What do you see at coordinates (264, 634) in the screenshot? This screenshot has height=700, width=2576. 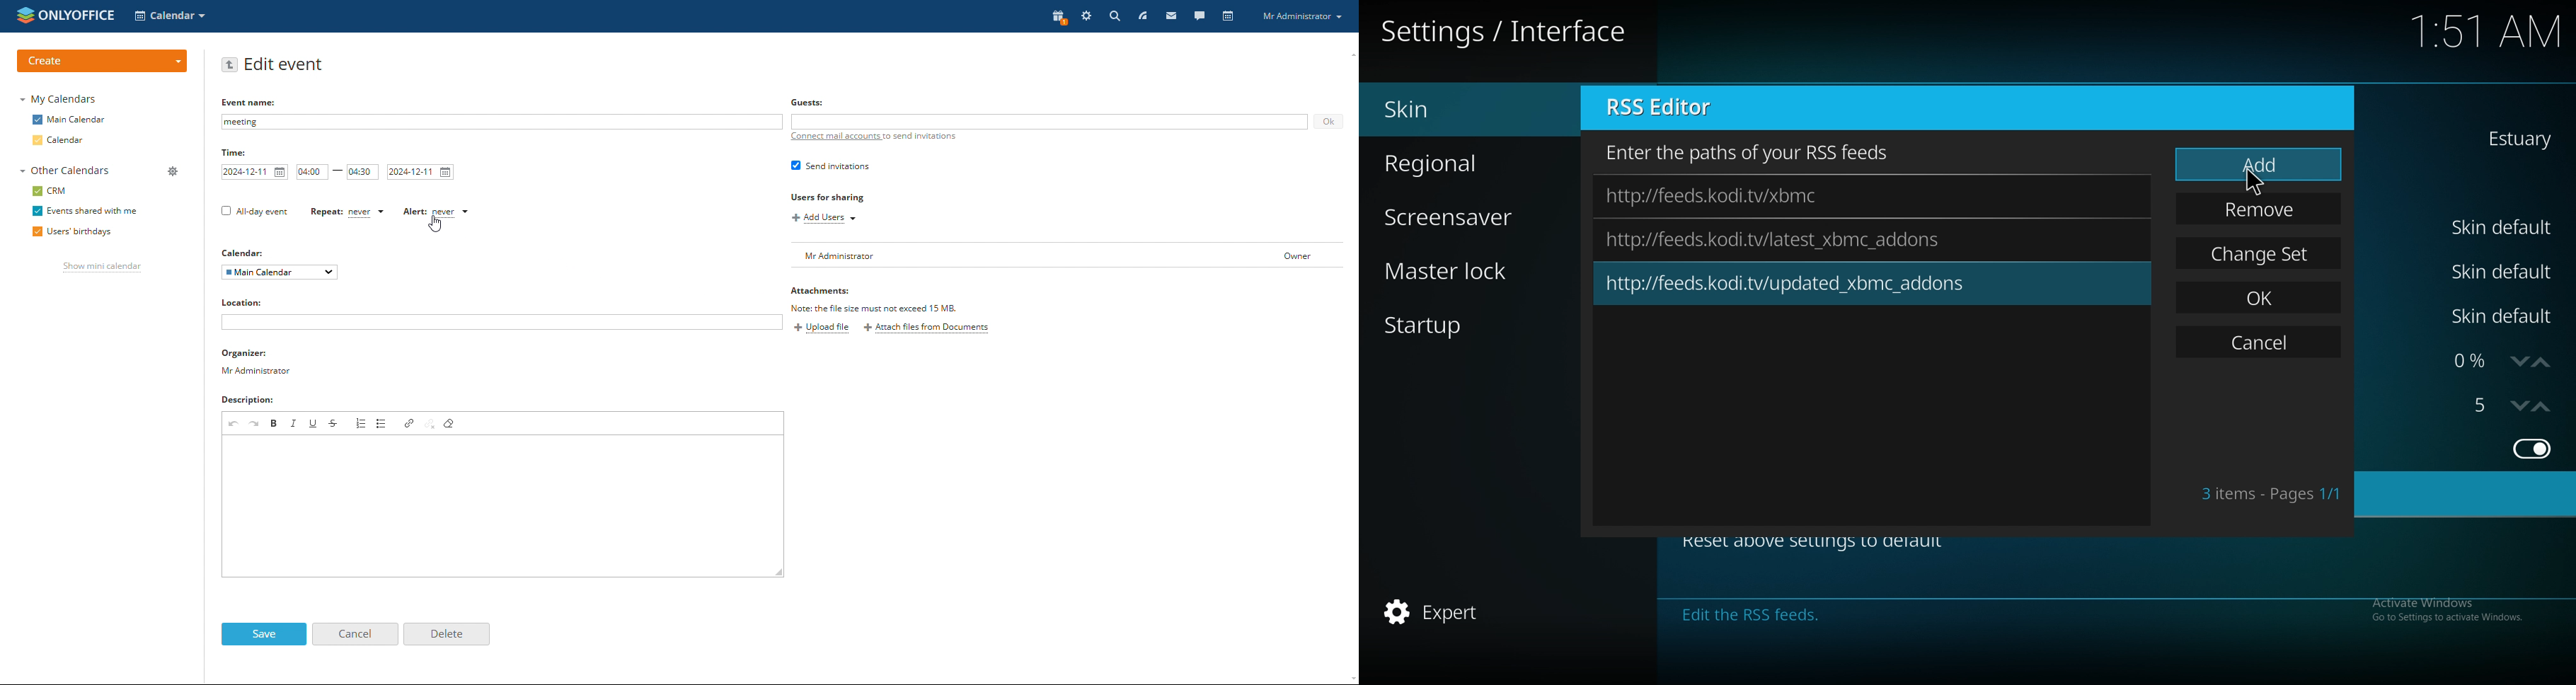 I see `save` at bounding box center [264, 634].